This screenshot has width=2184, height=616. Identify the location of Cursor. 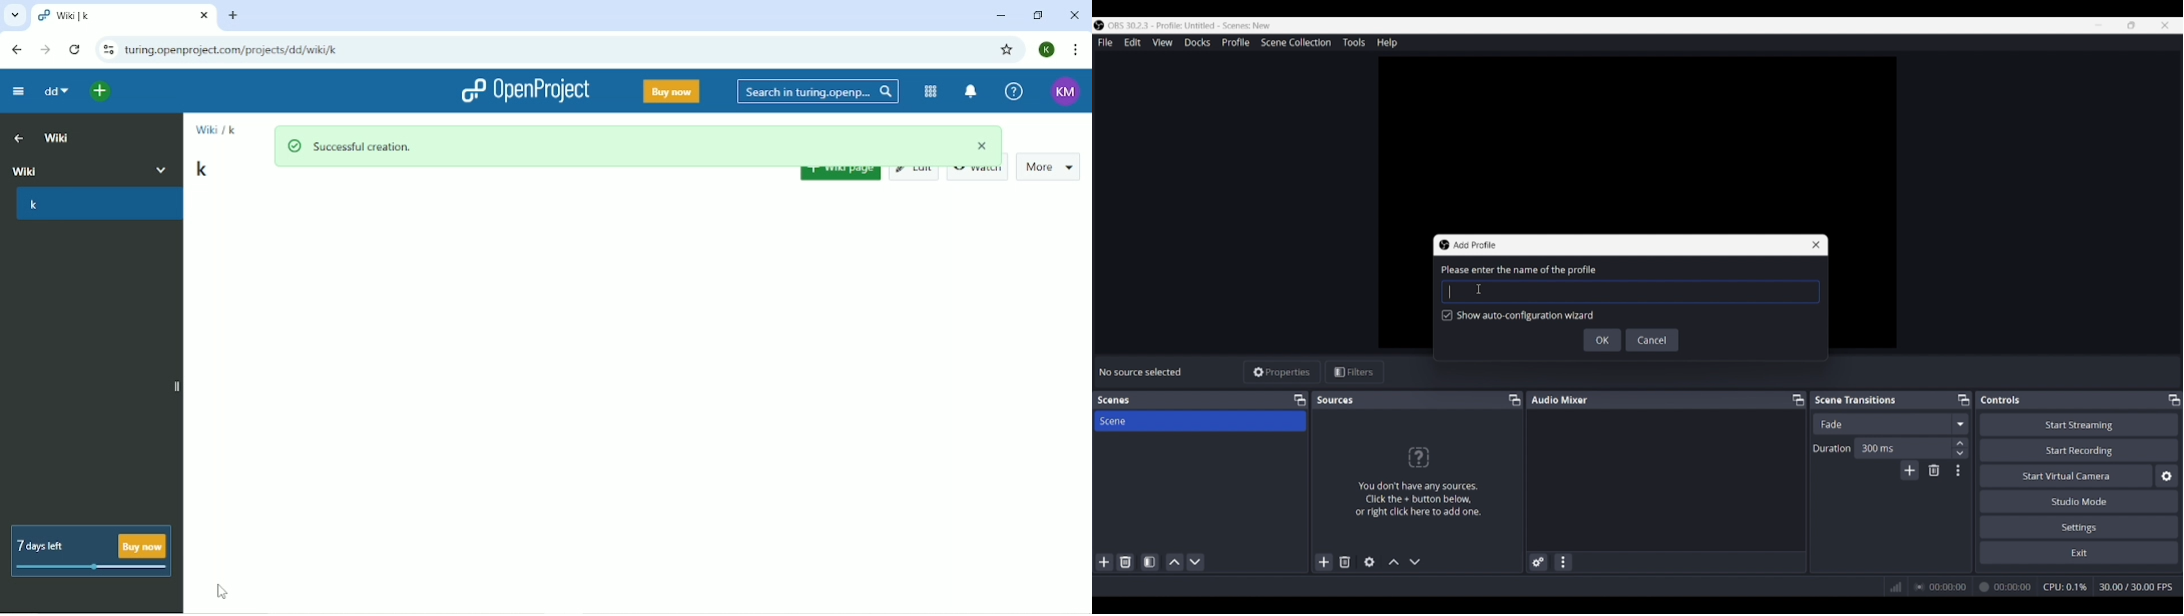
(1480, 288).